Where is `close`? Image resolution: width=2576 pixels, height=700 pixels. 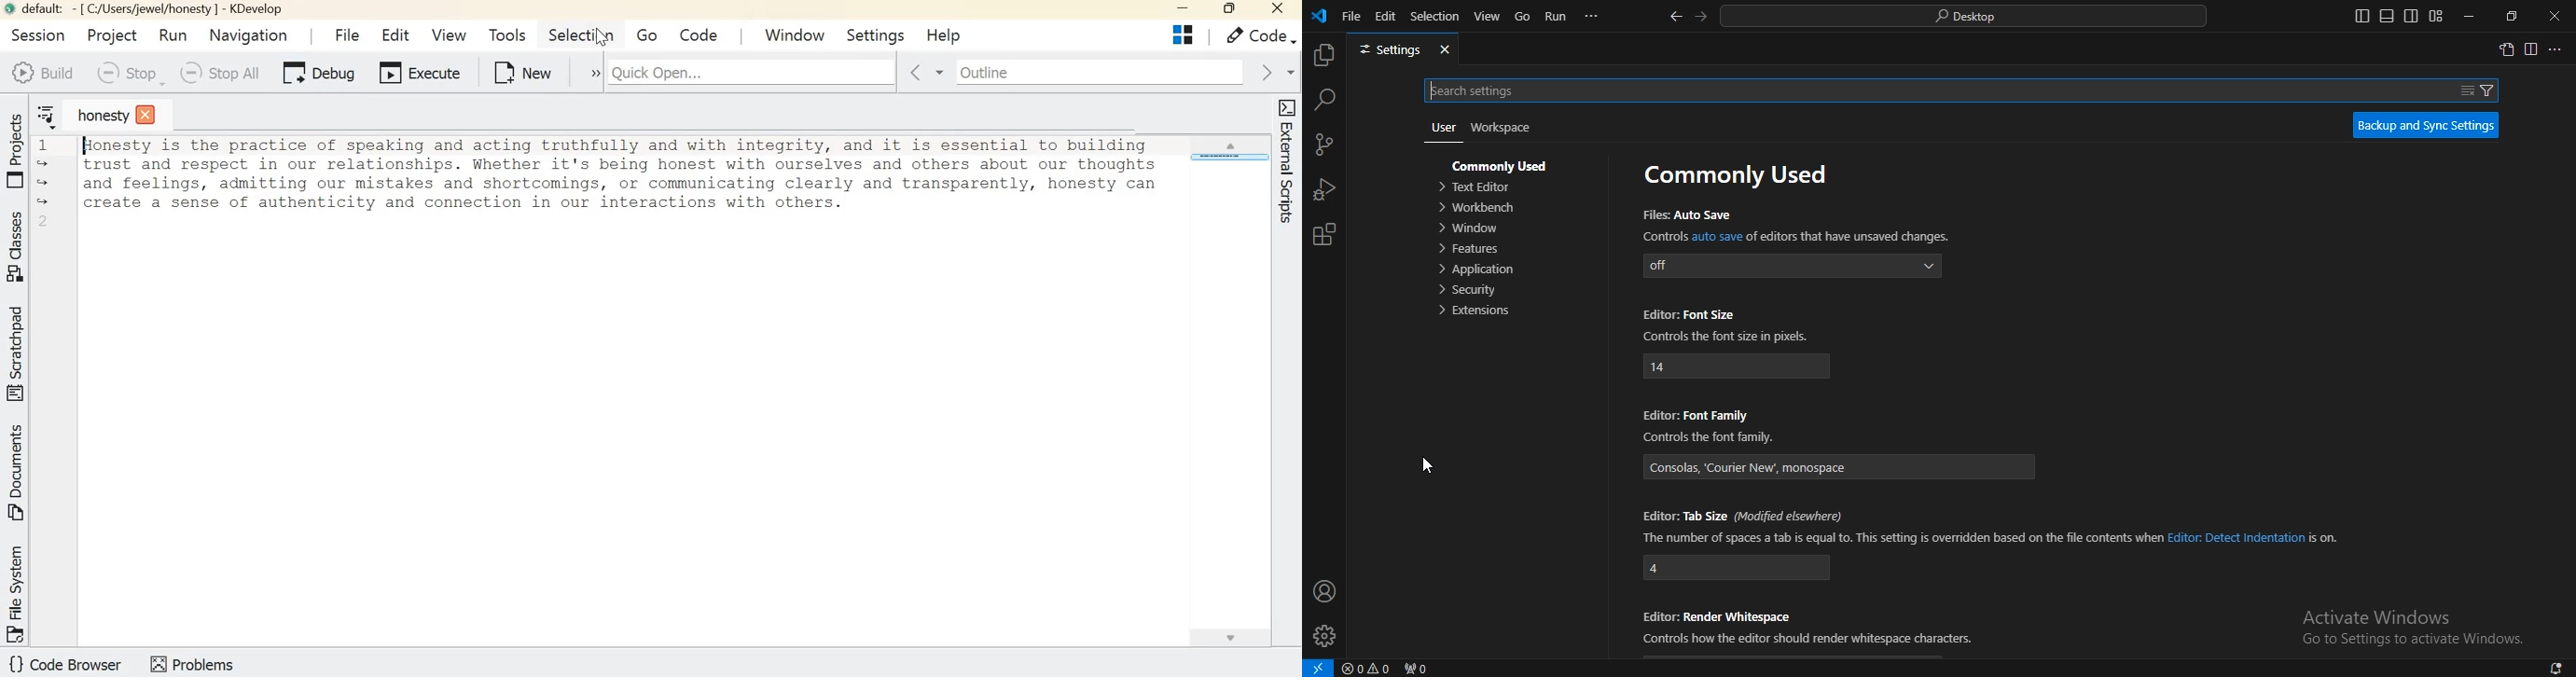 close is located at coordinates (2554, 16).